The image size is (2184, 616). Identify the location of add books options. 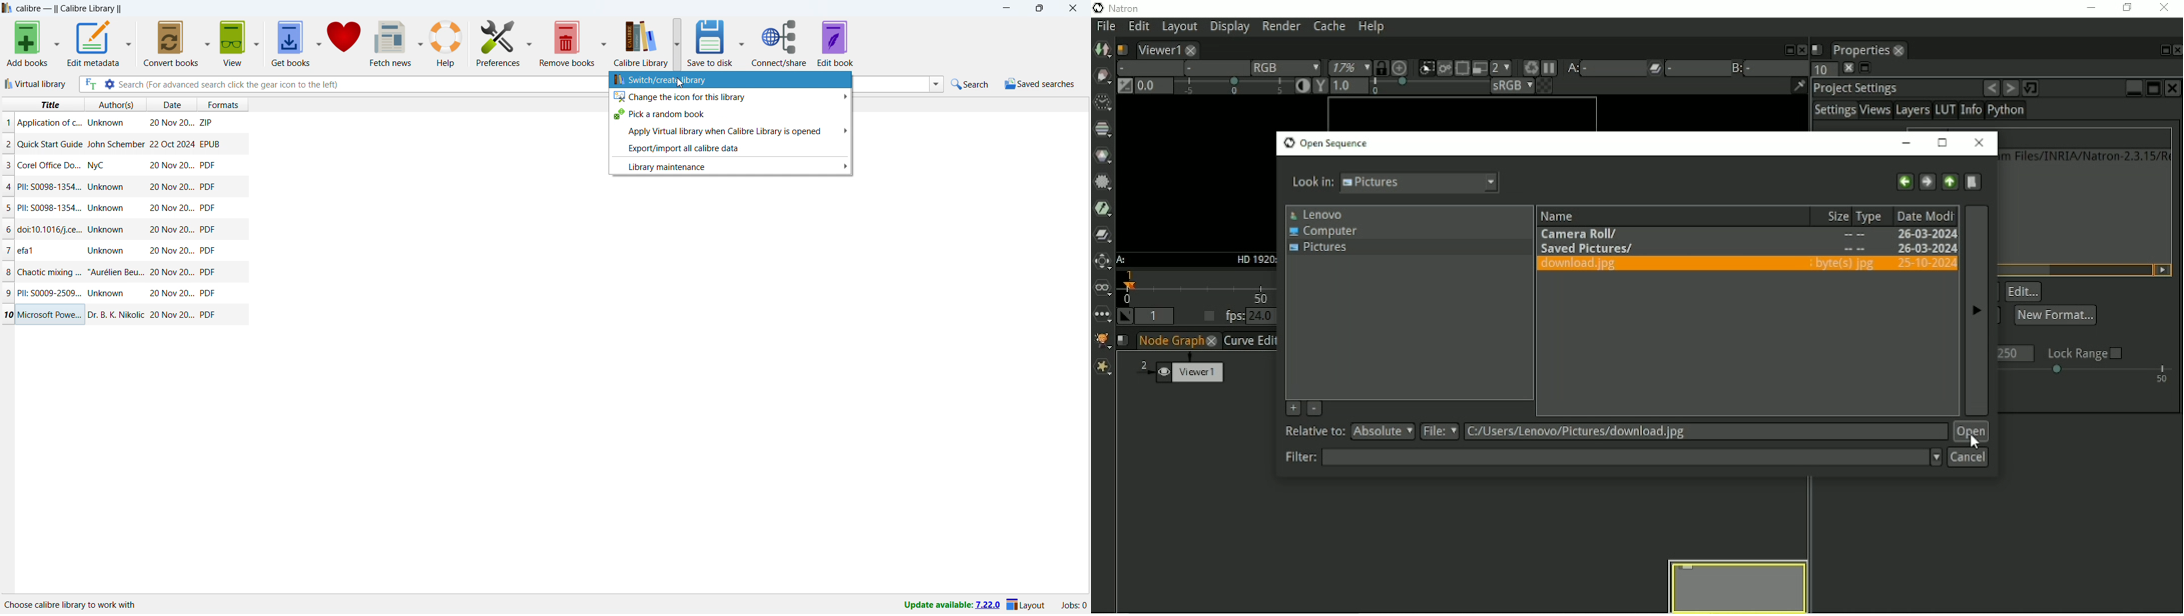
(57, 43).